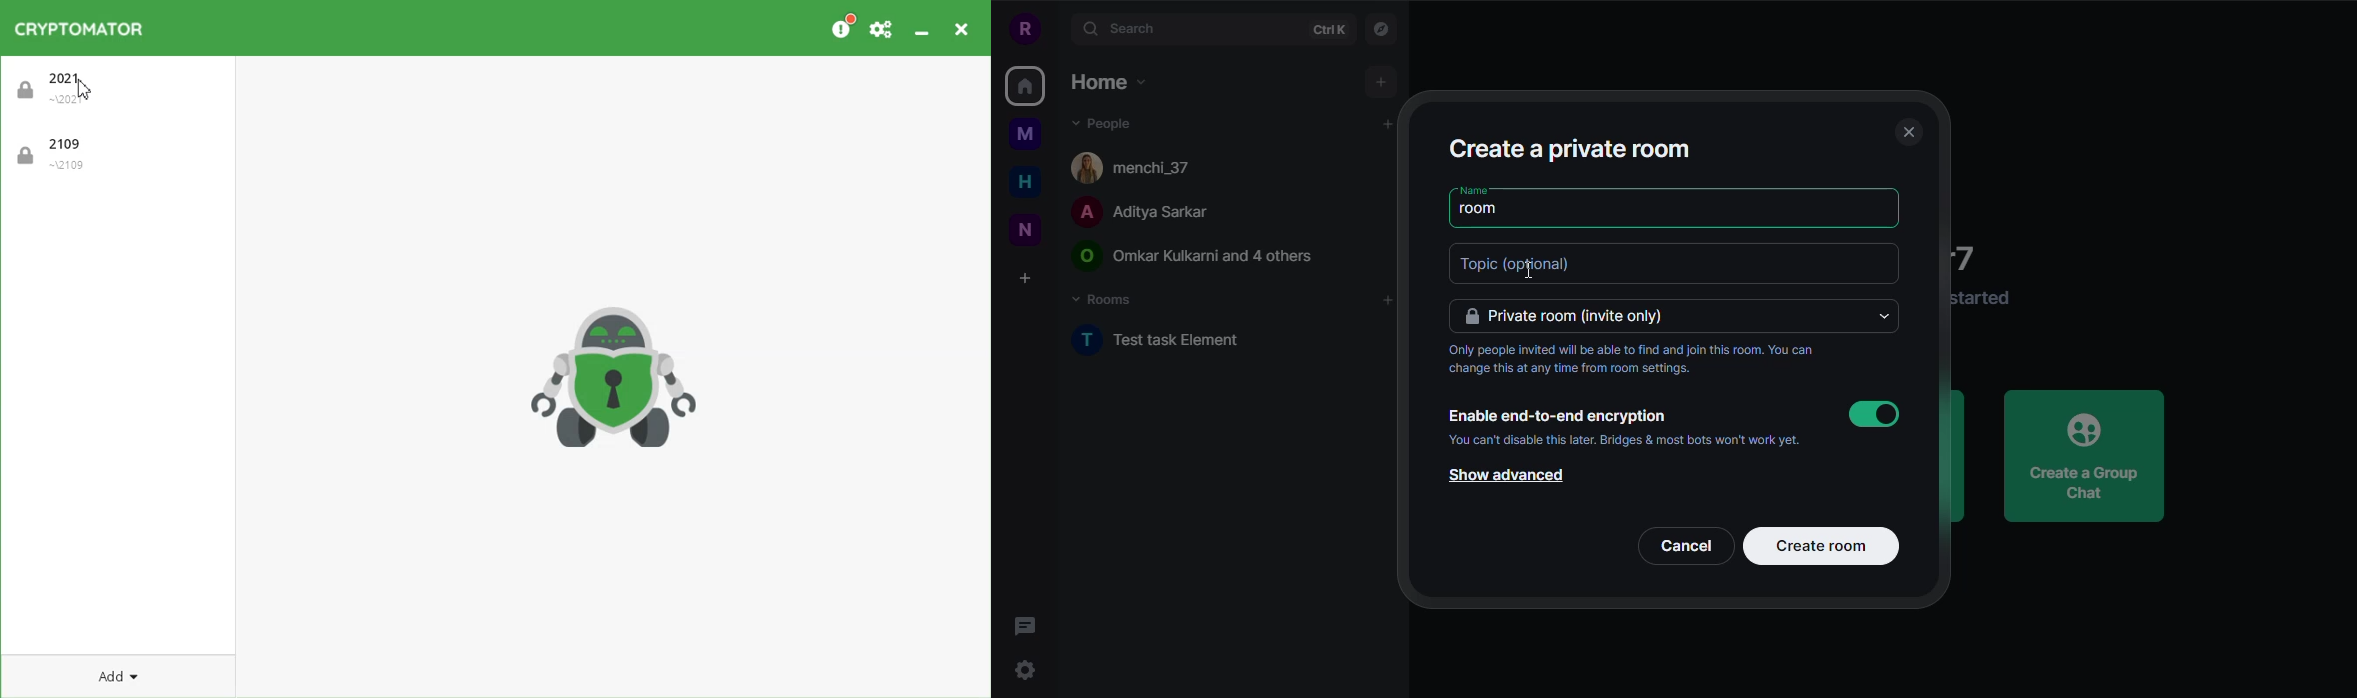 The width and height of the screenshot is (2380, 700). What do you see at coordinates (1106, 81) in the screenshot?
I see `home` at bounding box center [1106, 81].